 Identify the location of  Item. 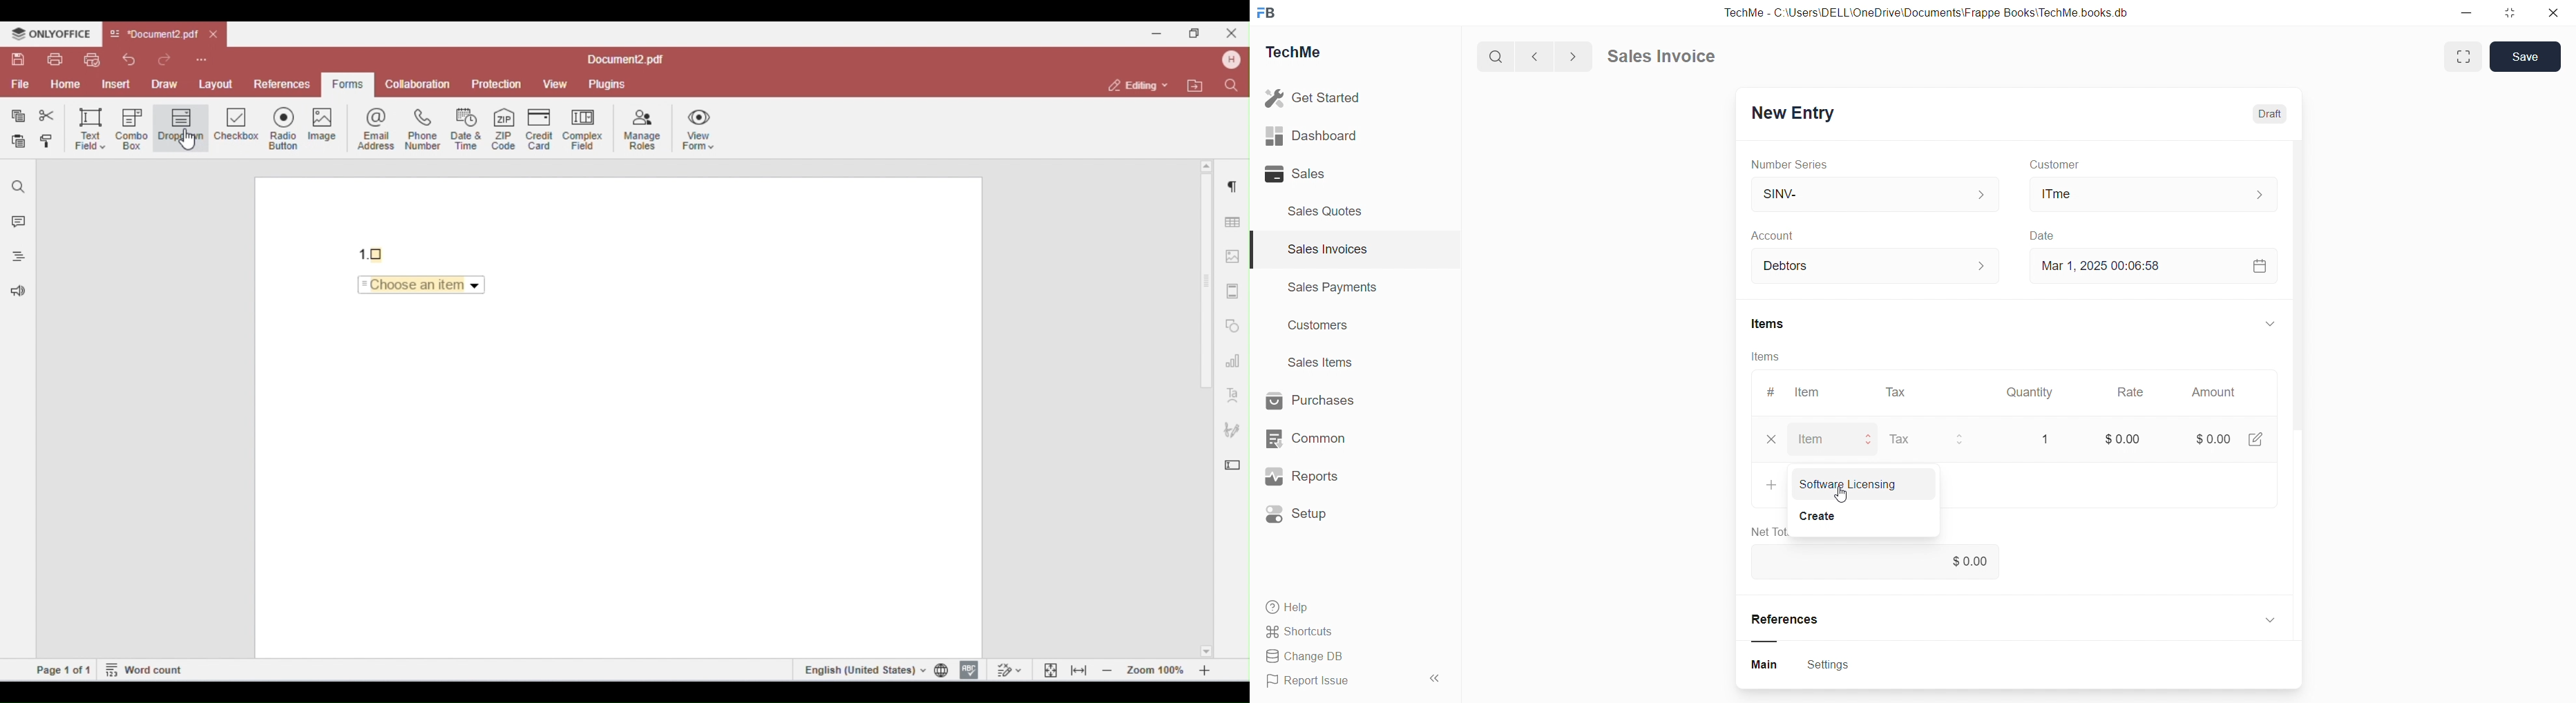
(1804, 436).